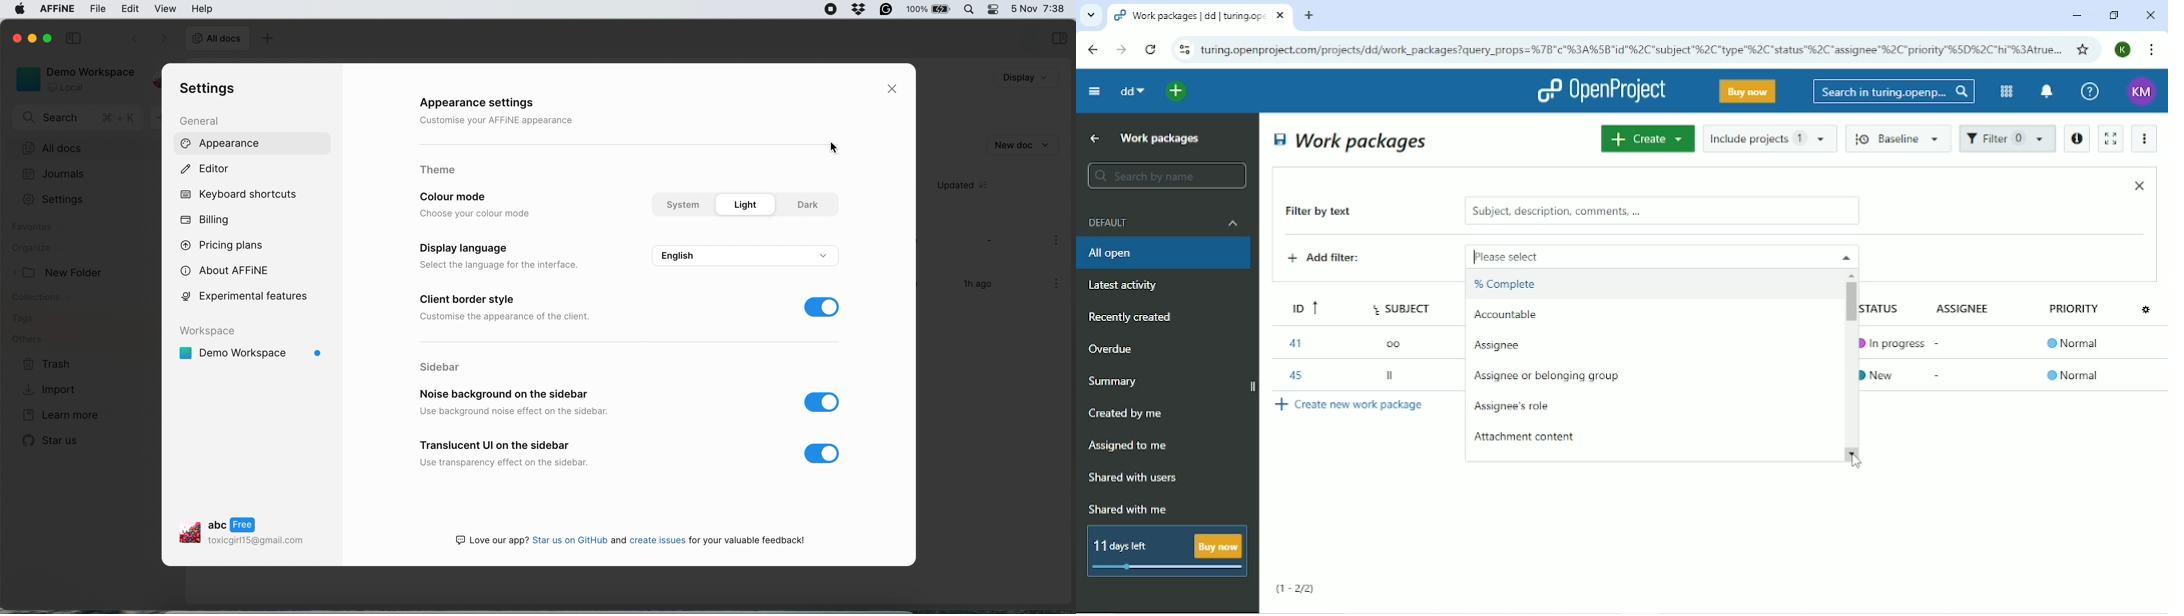 The height and width of the screenshot is (616, 2184). What do you see at coordinates (1130, 509) in the screenshot?
I see `Shared with me` at bounding box center [1130, 509].